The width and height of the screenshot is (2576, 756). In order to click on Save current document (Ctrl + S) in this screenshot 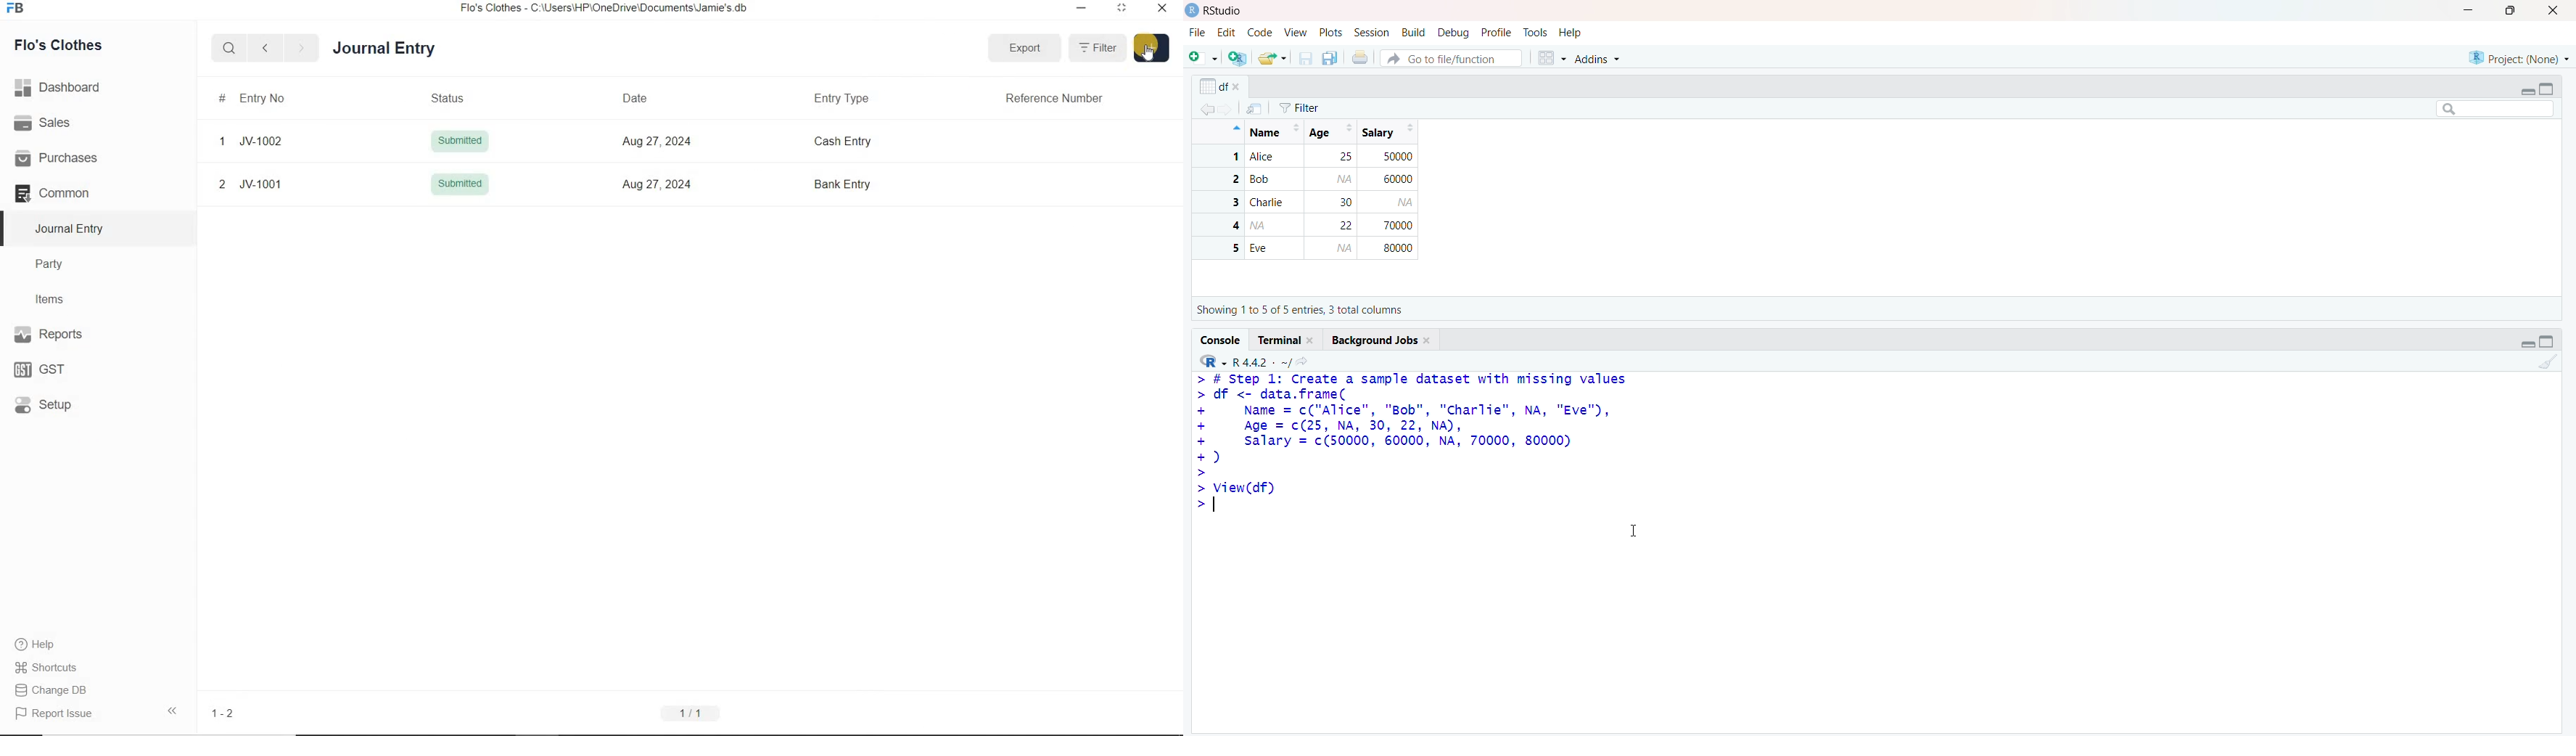, I will do `click(1304, 59)`.